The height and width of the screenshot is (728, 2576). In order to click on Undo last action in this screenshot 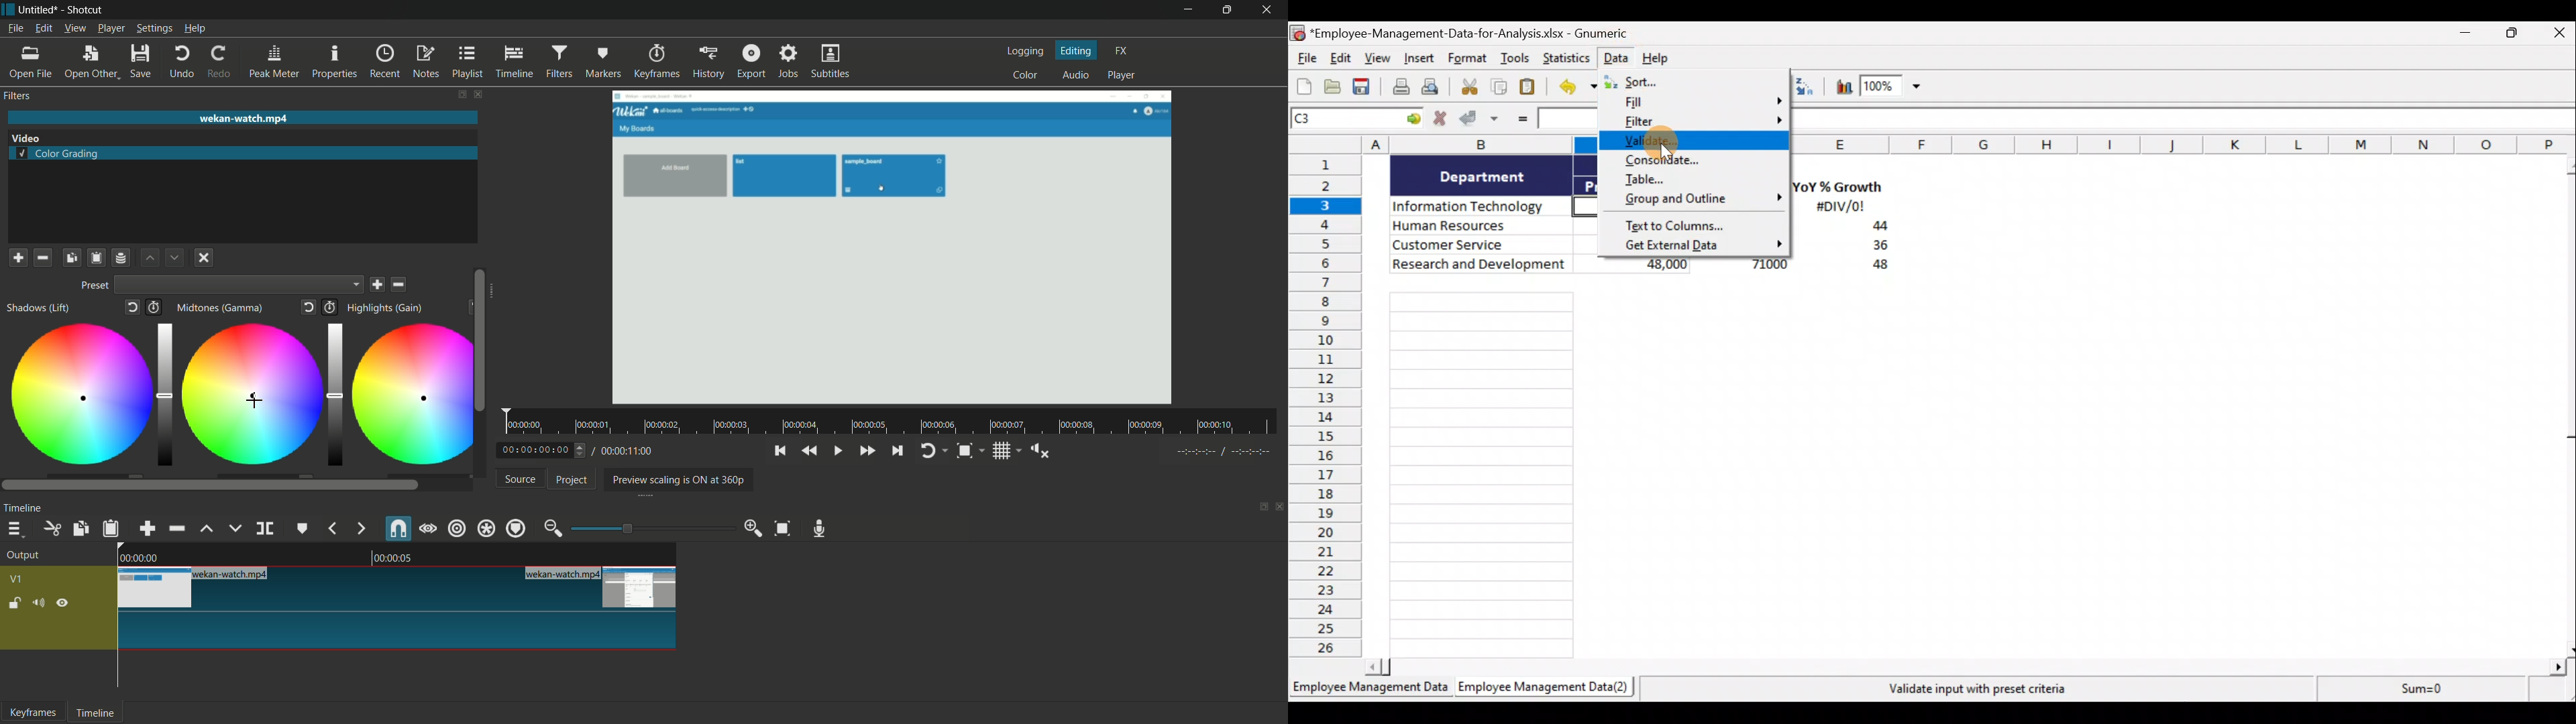, I will do `click(1580, 88)`.